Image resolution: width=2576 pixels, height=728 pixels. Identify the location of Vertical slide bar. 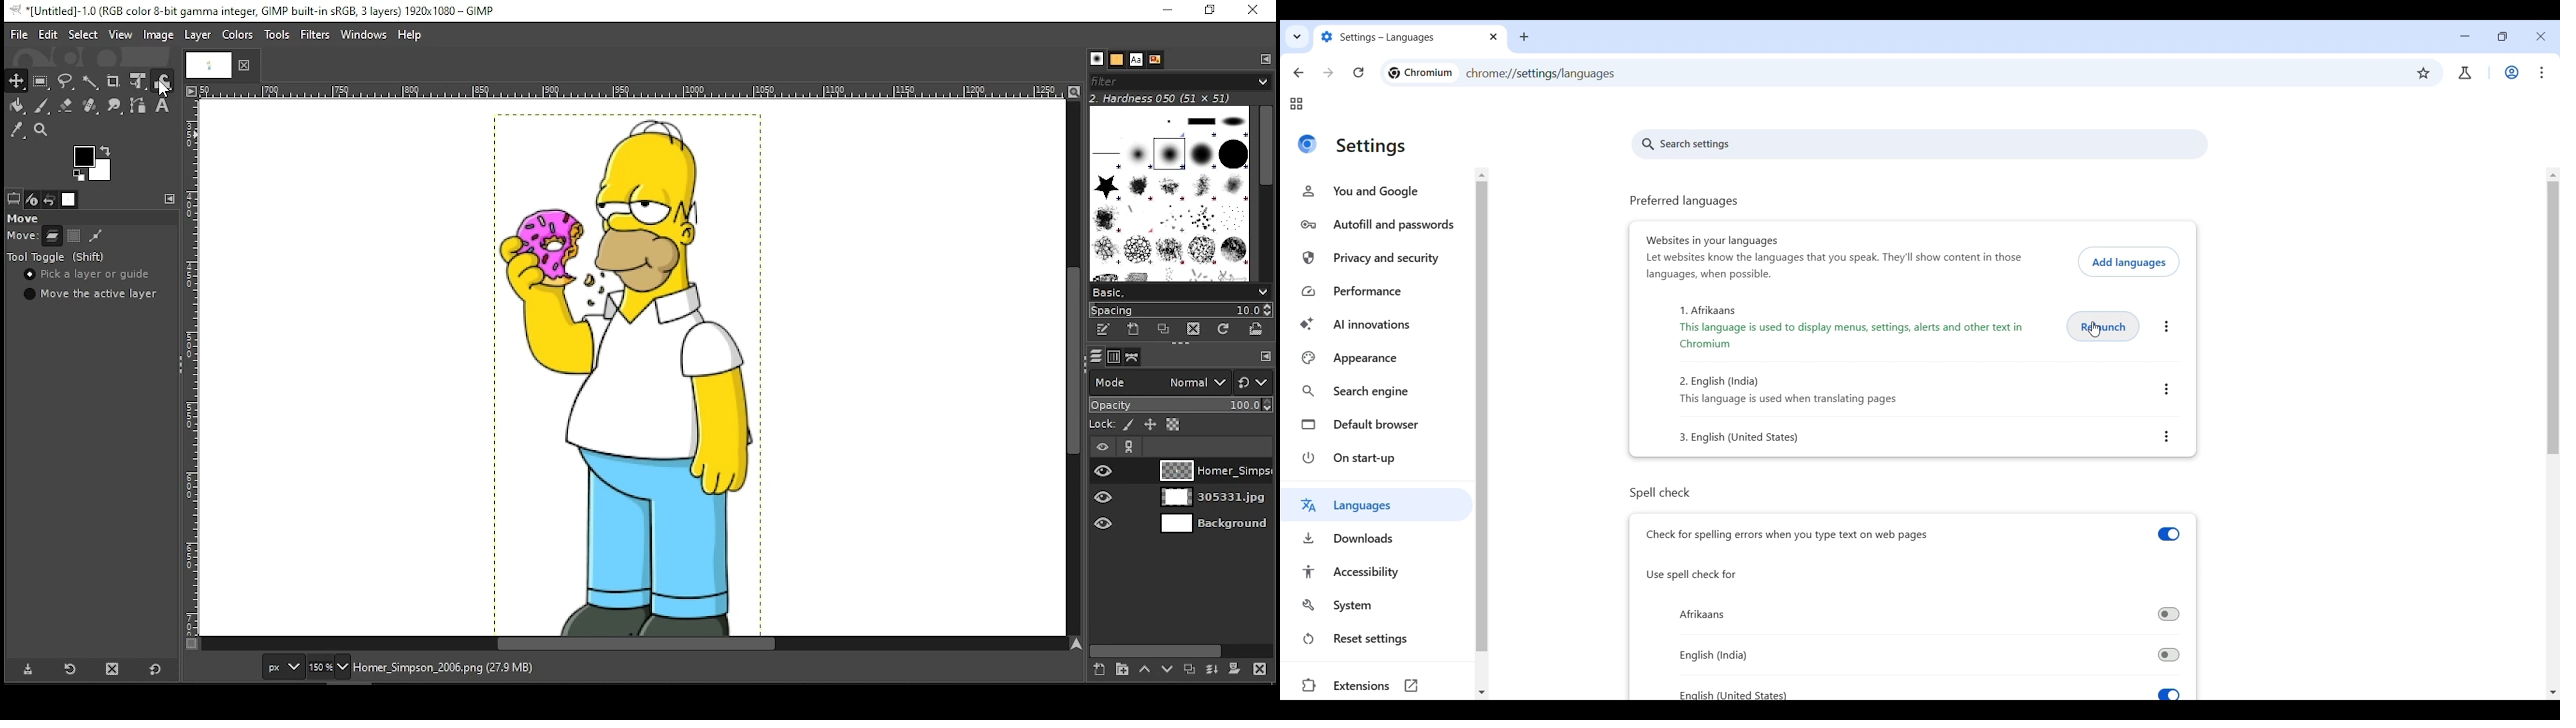
(2553, 319).